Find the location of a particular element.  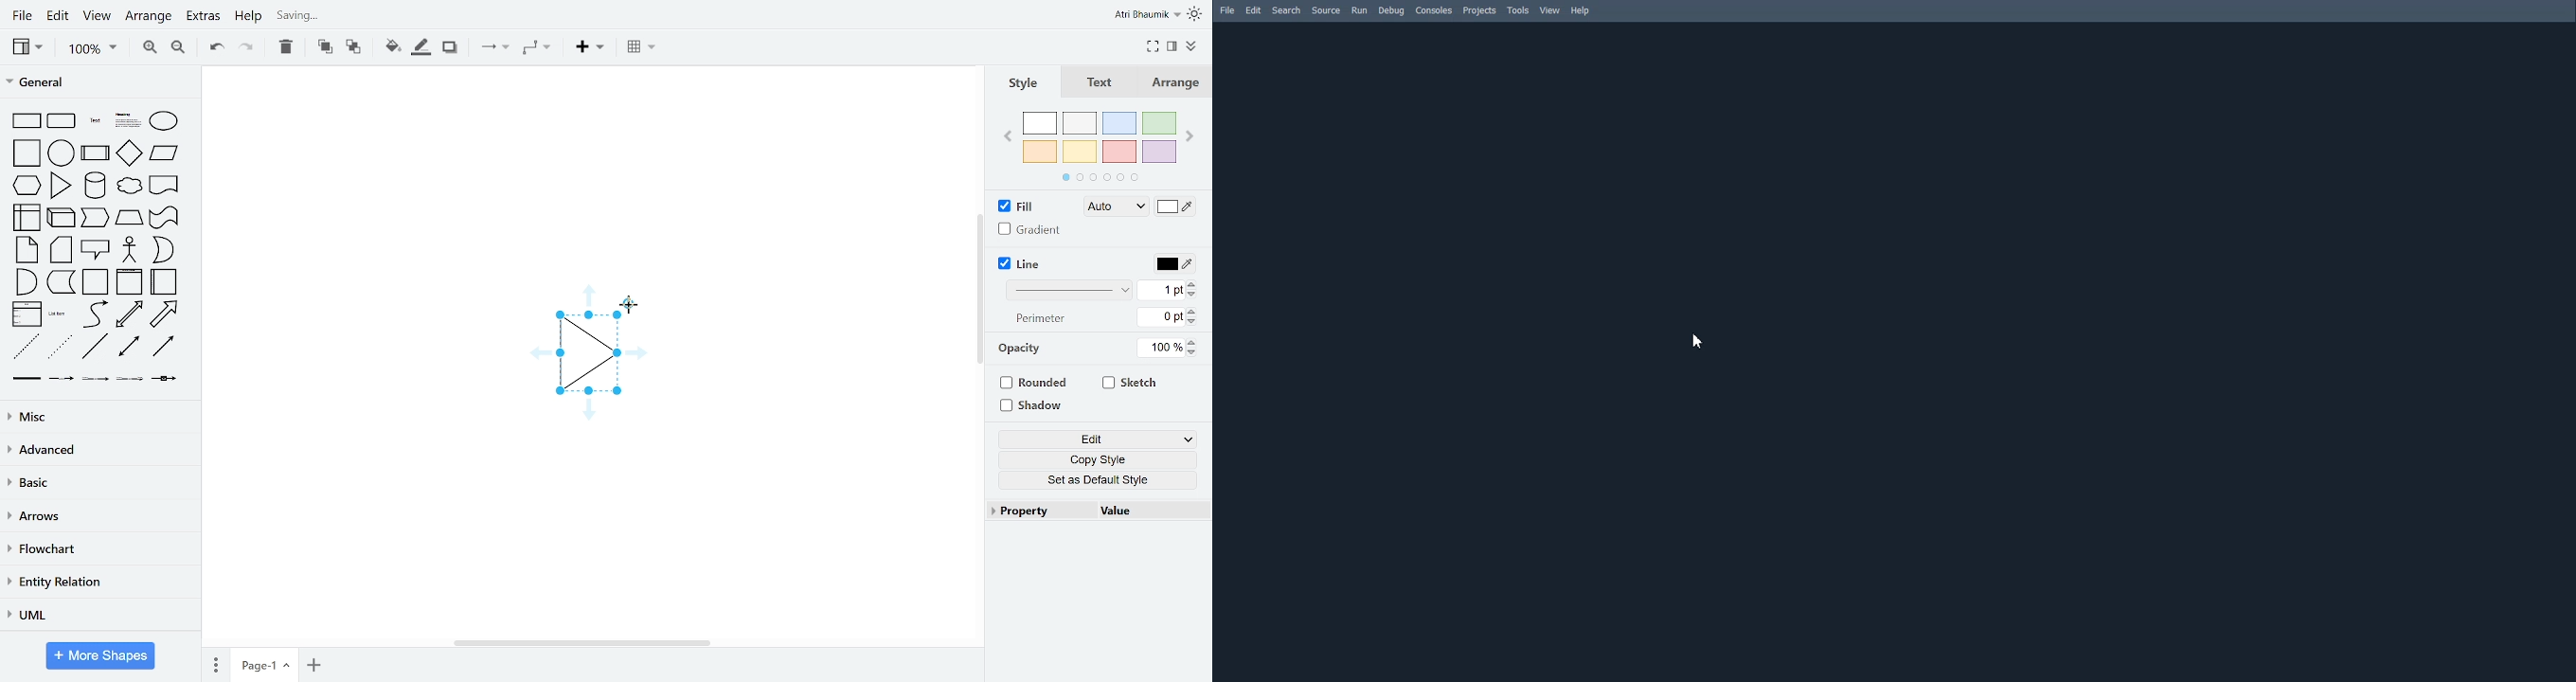

last change saved is located at coordinates (366, 16).